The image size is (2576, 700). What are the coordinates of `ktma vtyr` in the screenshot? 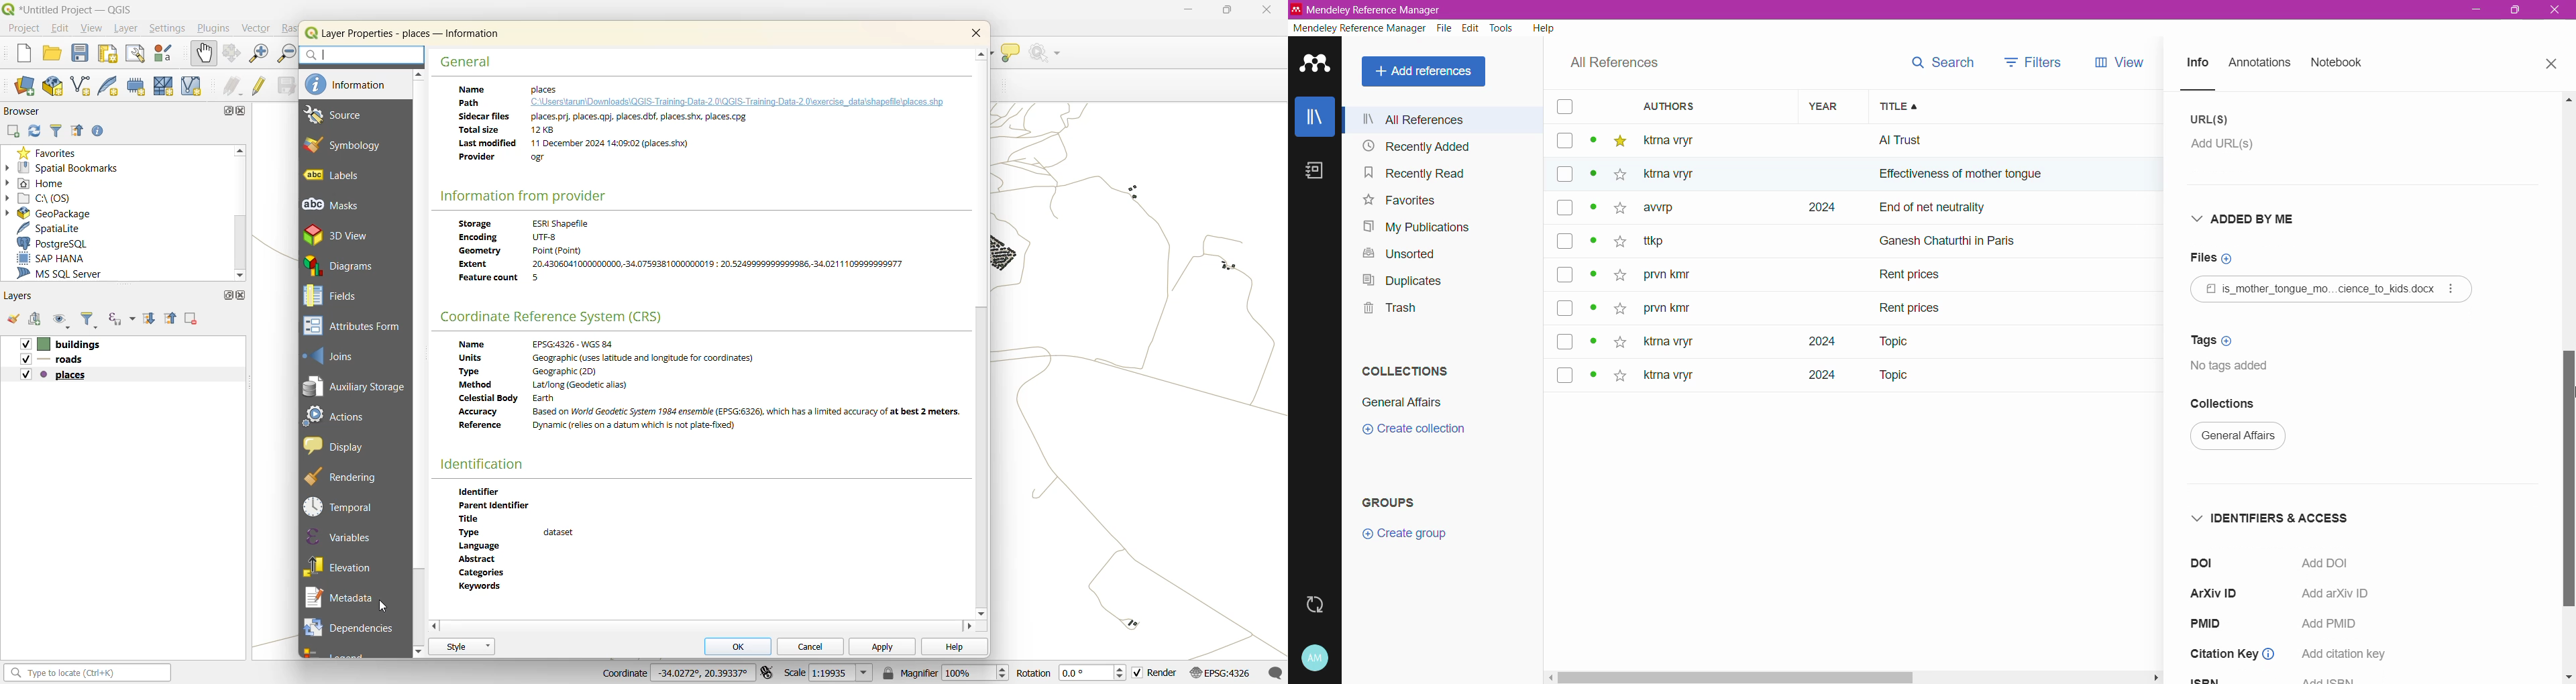 It's located at (1678, 139).